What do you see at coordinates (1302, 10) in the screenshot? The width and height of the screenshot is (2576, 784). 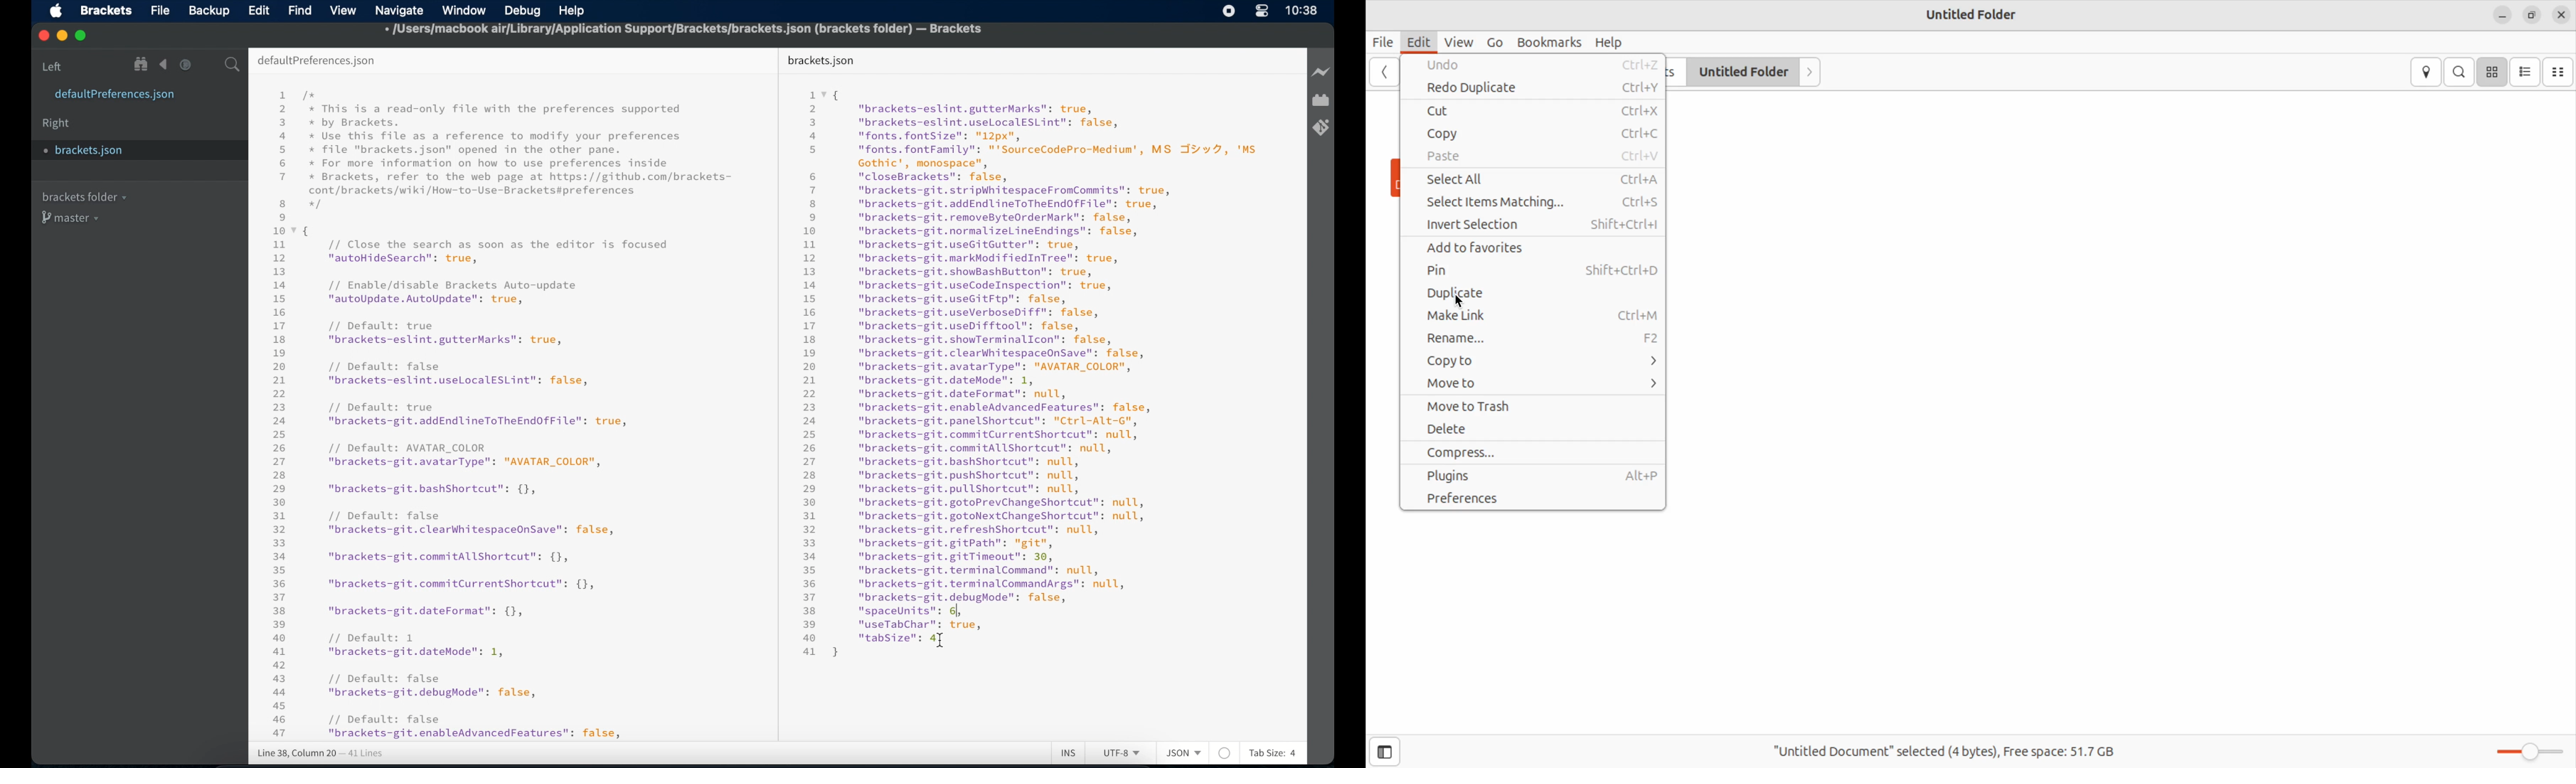 I see `time` at bounding box center [1302, 10].